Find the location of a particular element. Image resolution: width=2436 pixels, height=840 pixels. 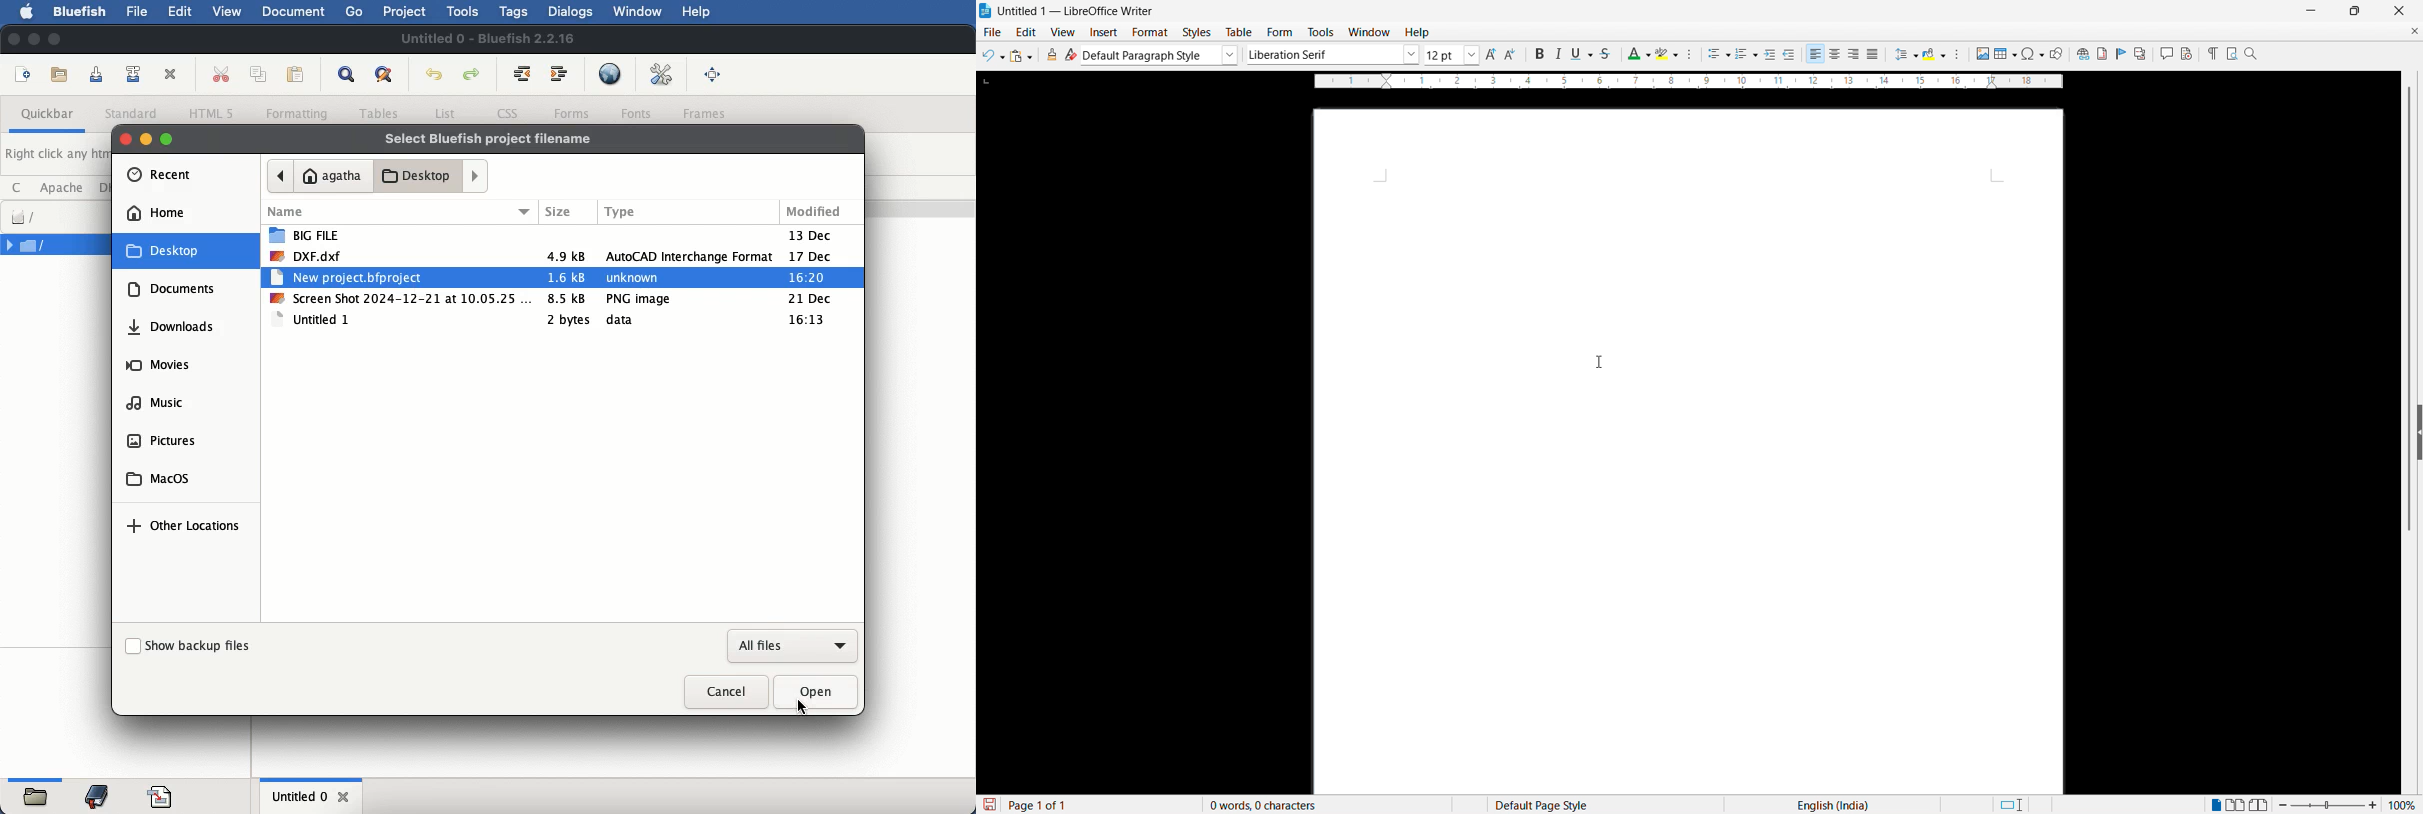

Close  is located at coordinates (2398, 11).